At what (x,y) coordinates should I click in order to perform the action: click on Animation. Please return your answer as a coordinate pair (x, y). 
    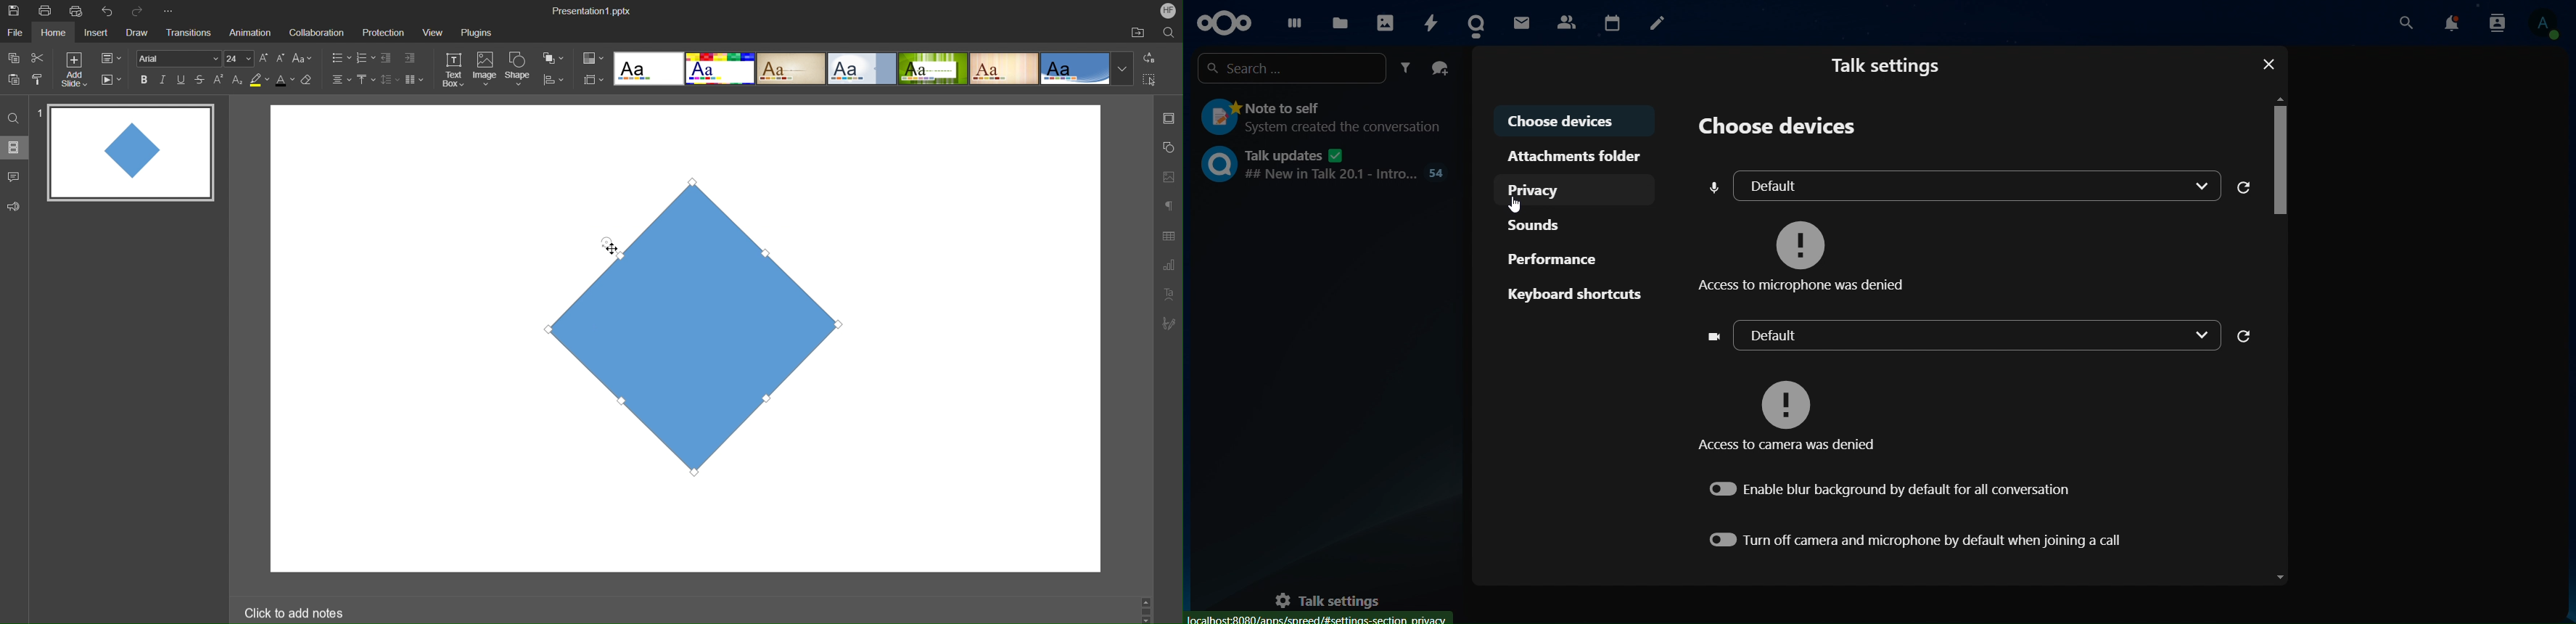
    Looking at the image, I should click on (249, 31).